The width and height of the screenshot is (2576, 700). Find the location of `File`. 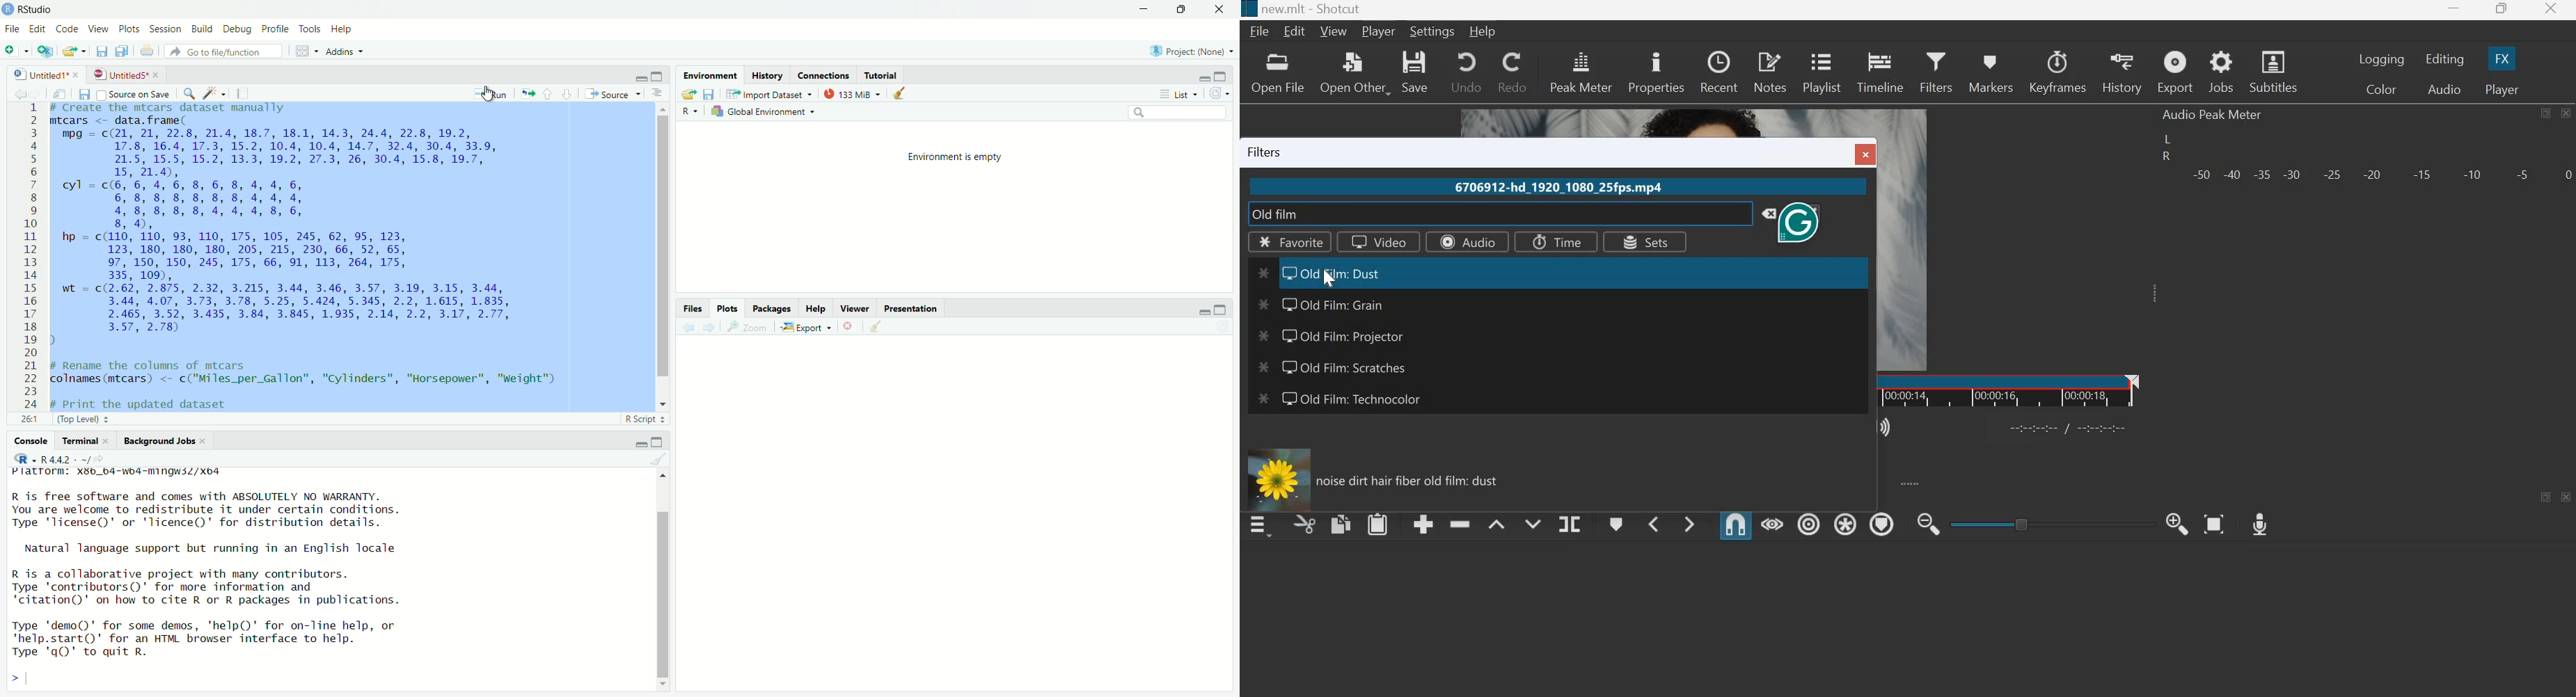

File is located at coordinates (12, 28).